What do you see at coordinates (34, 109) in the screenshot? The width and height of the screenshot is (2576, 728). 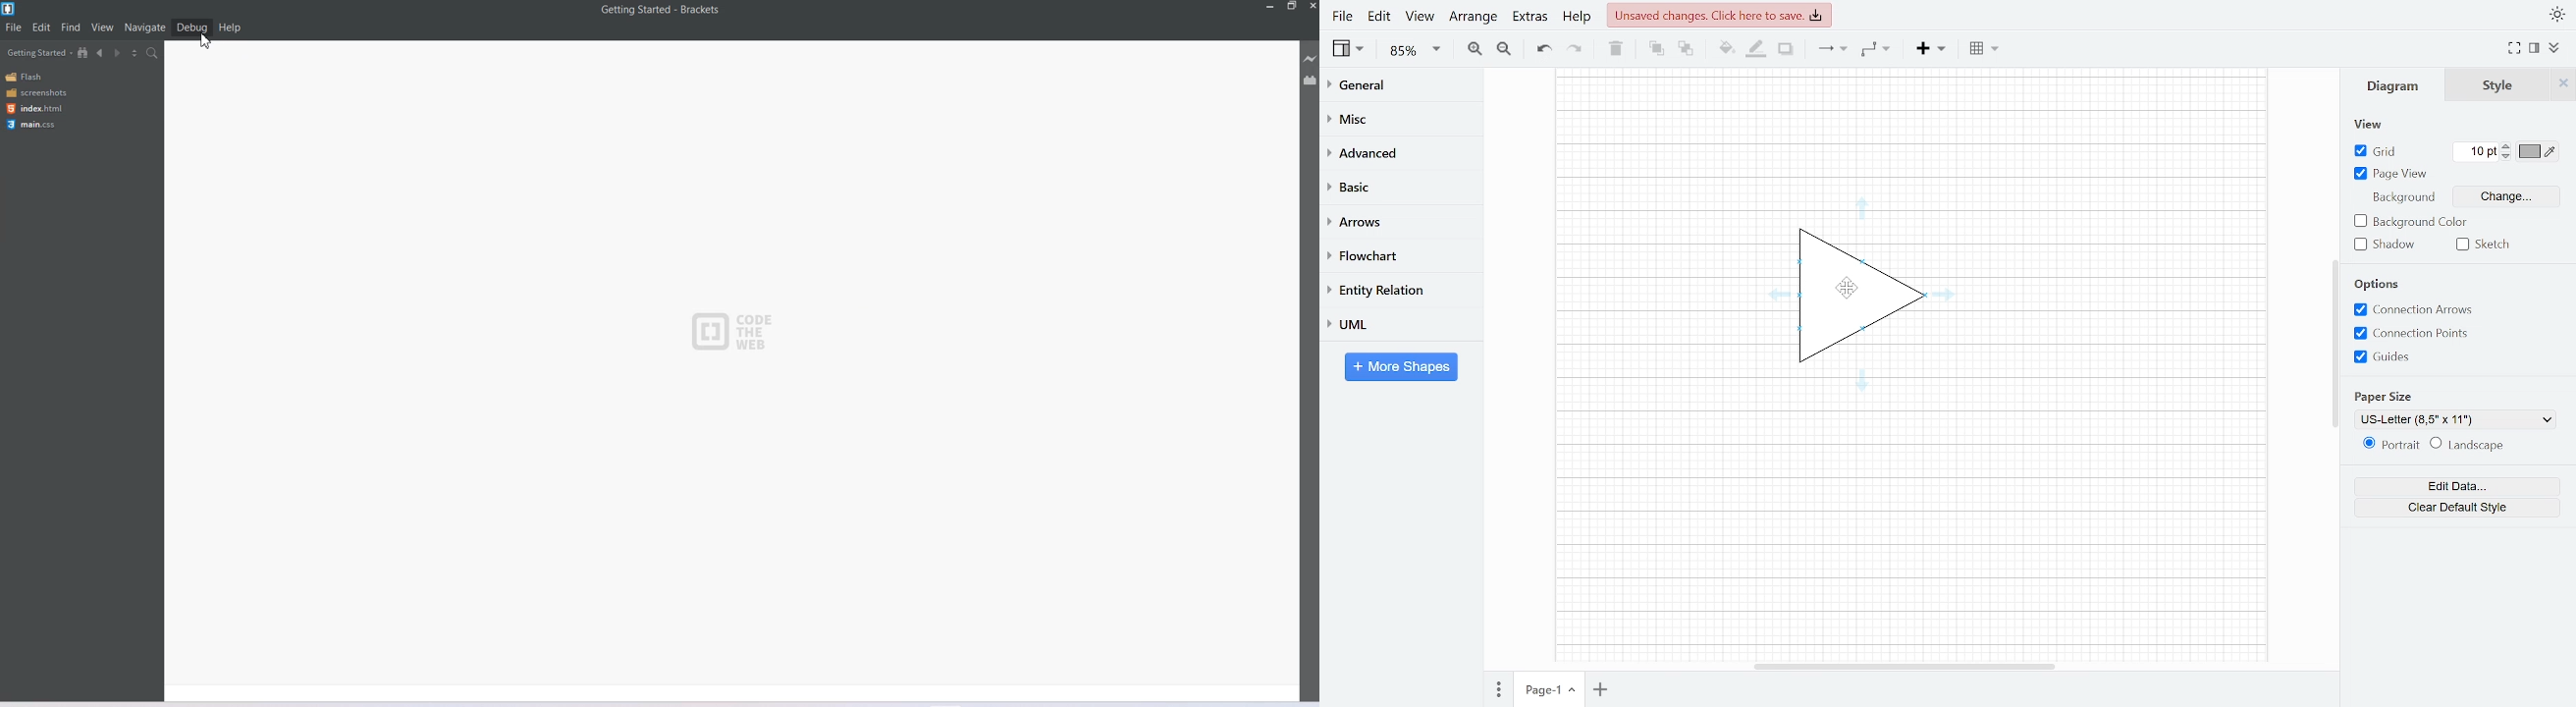 I see `index.html` at bounding box center [34, 109].